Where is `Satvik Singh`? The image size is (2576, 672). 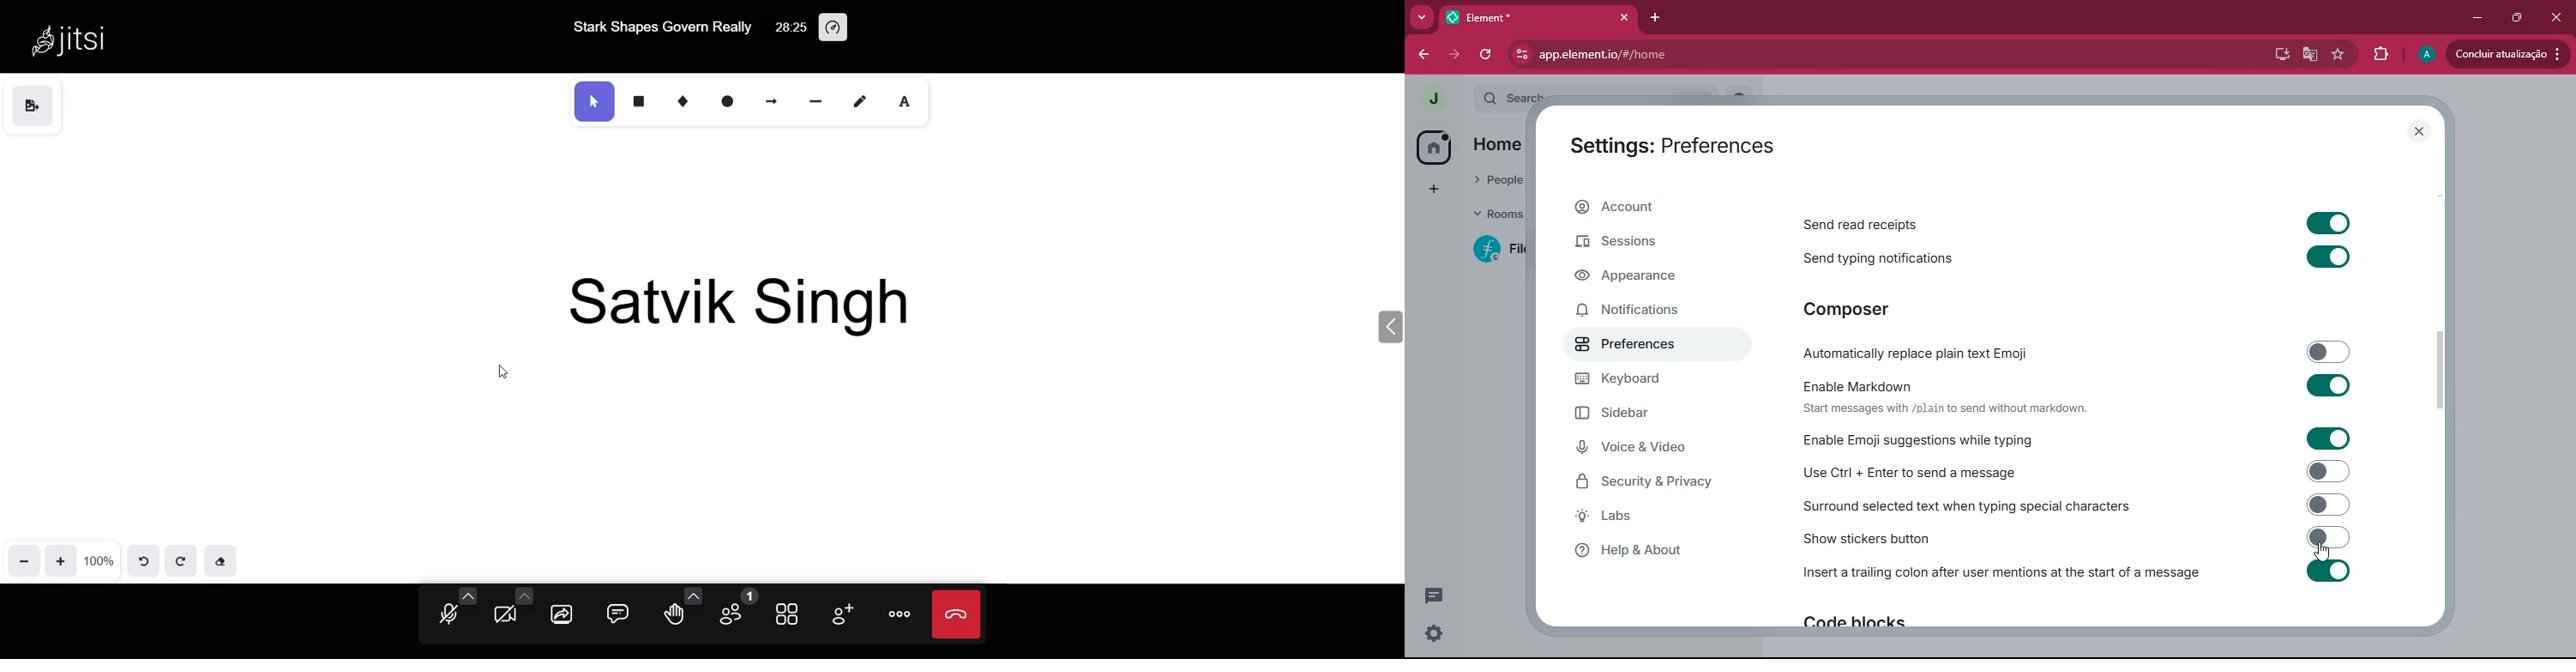
Satvik Singh is located at coordinates (746, 302).